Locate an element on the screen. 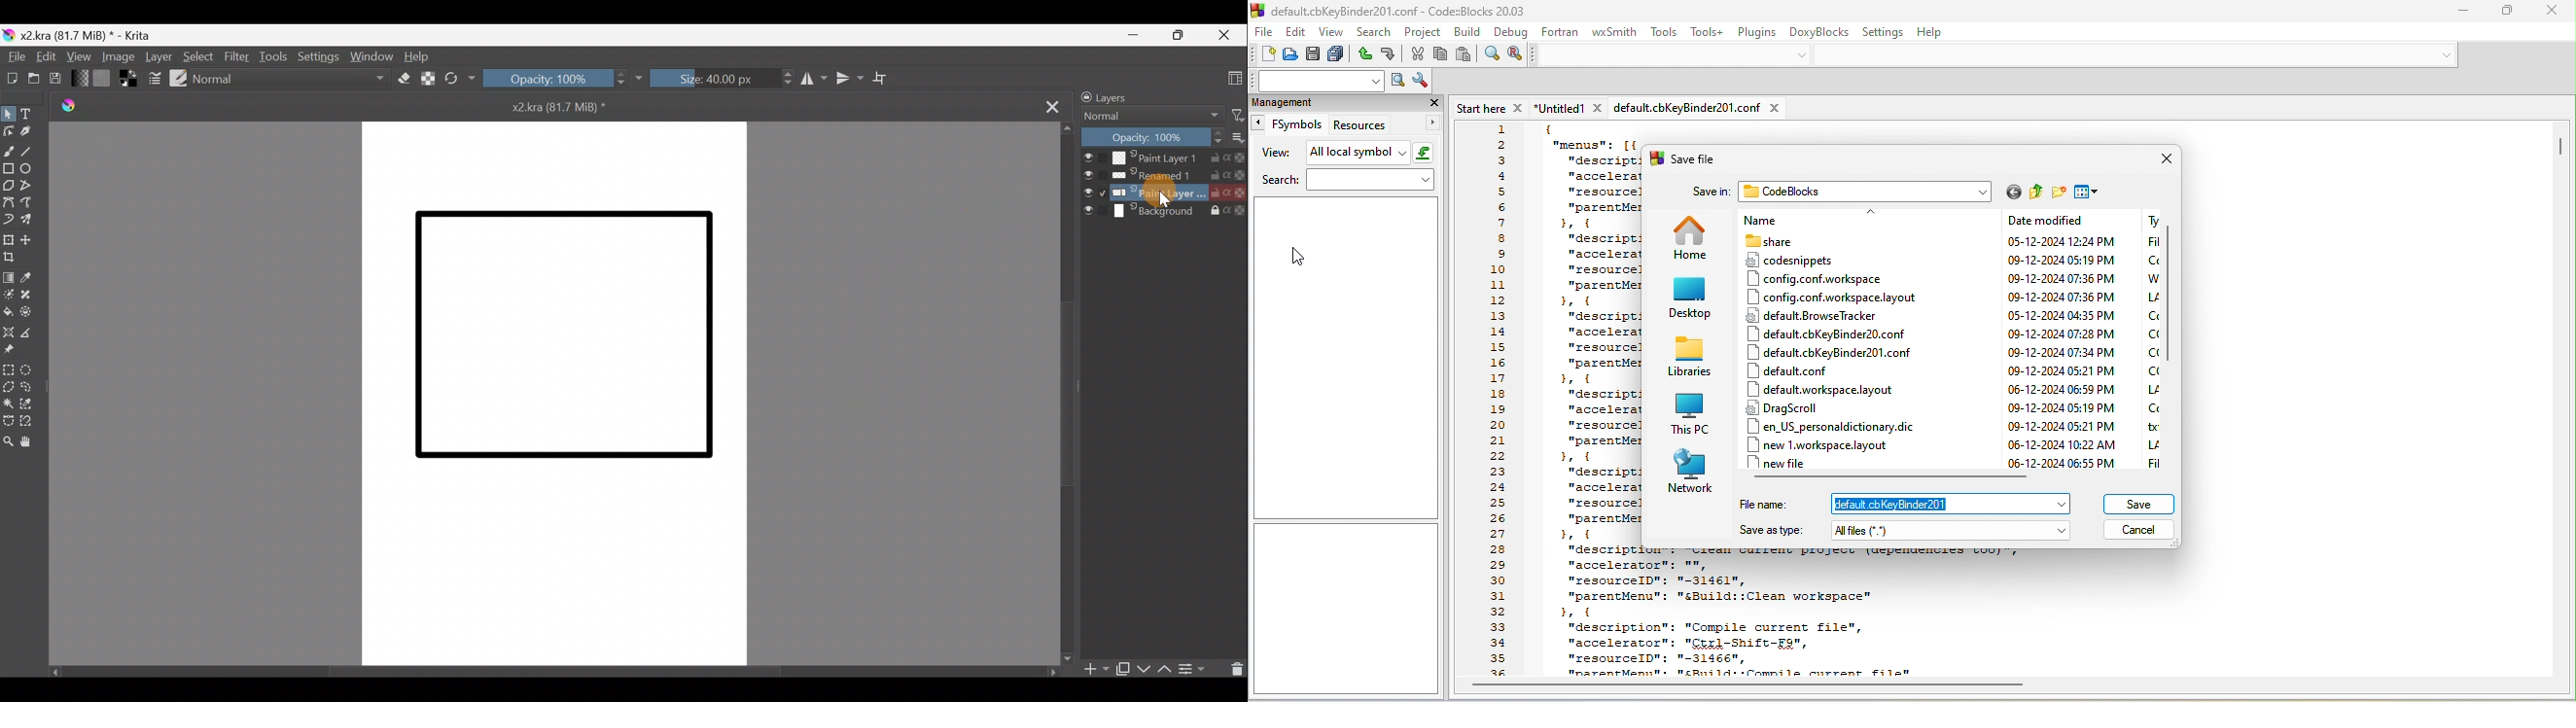  Freehand brush tool is located at coordinates (8, 149).